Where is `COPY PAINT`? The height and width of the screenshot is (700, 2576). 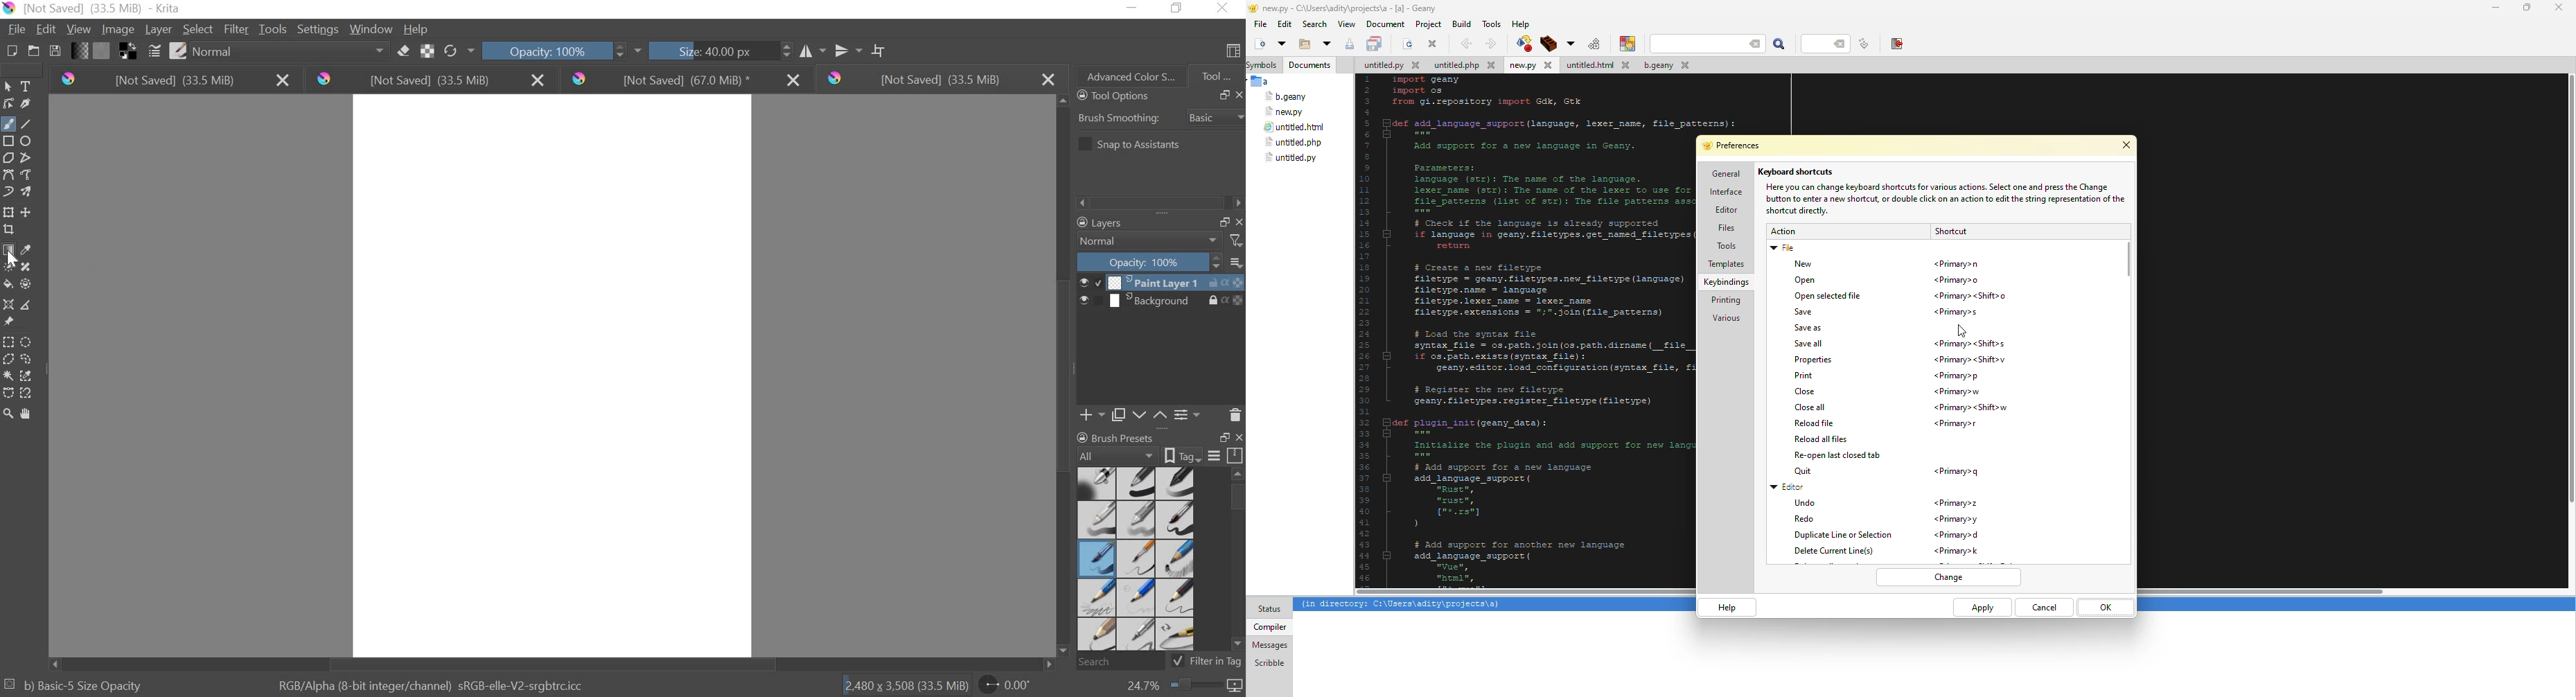 COPY PAINT is located at coordinates (1119, 415).